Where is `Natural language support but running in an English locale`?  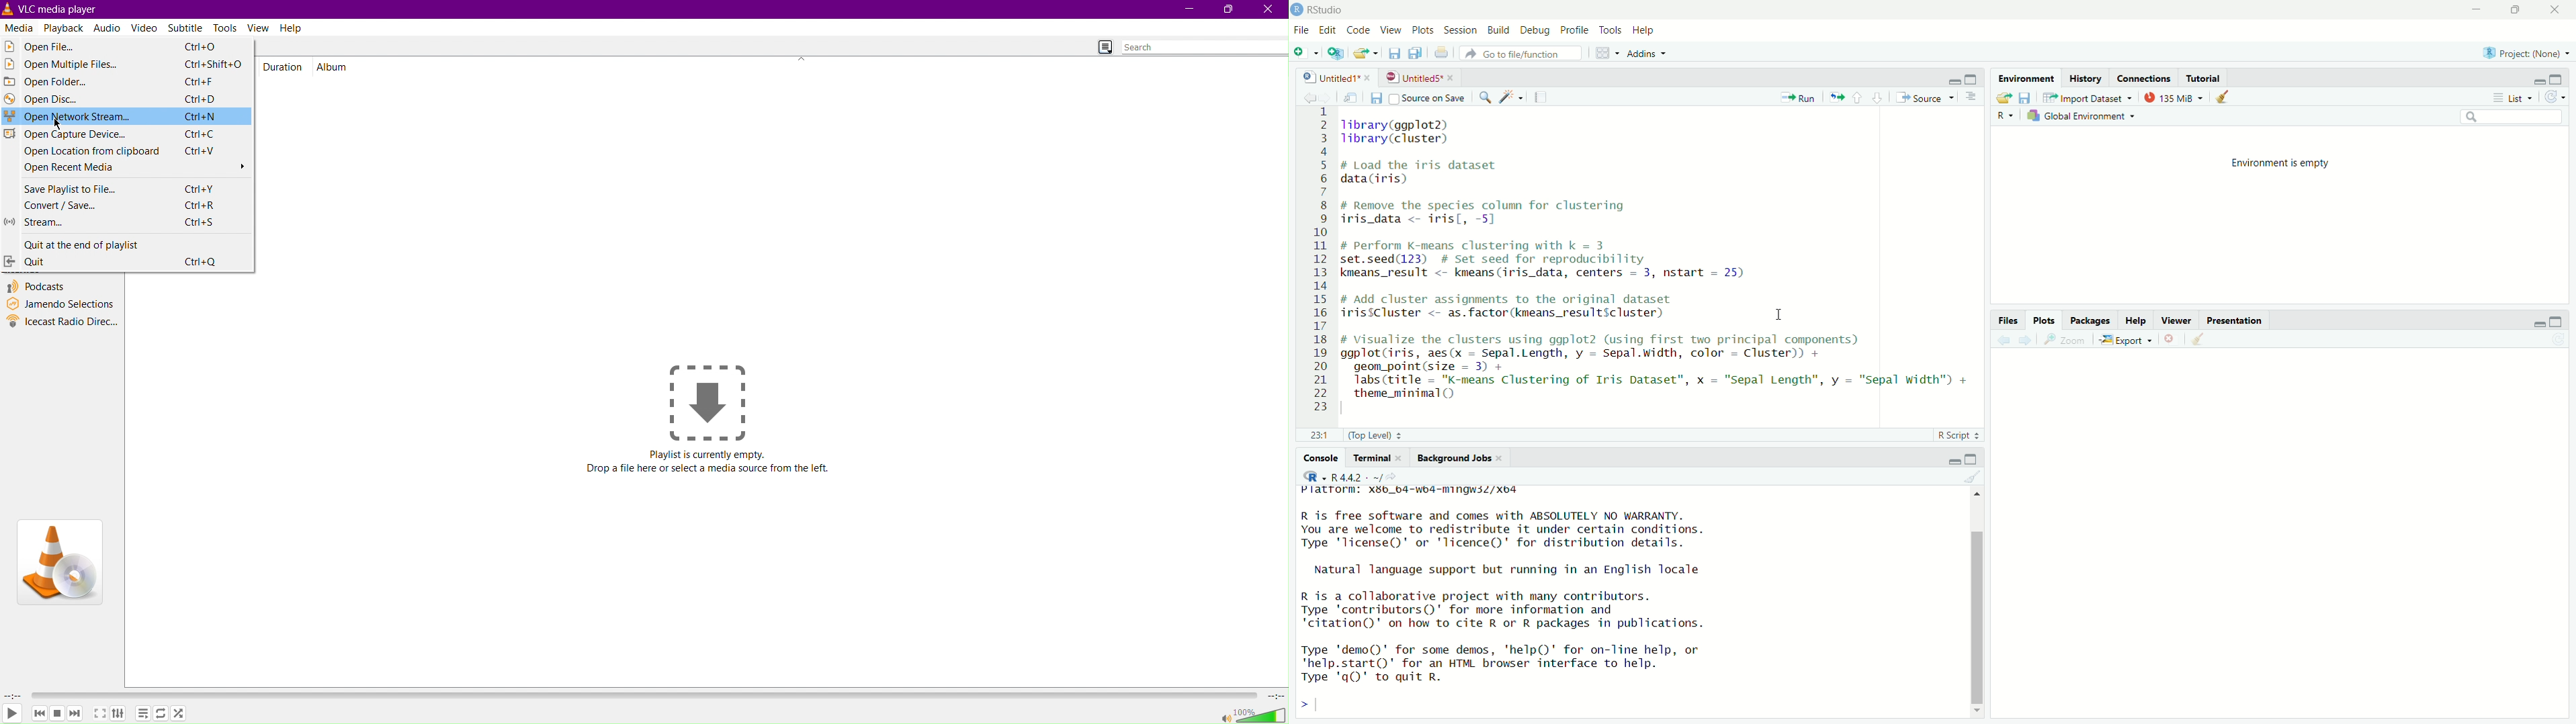
Natural language support but running in an English locale is located at coordinates (1524, 570).